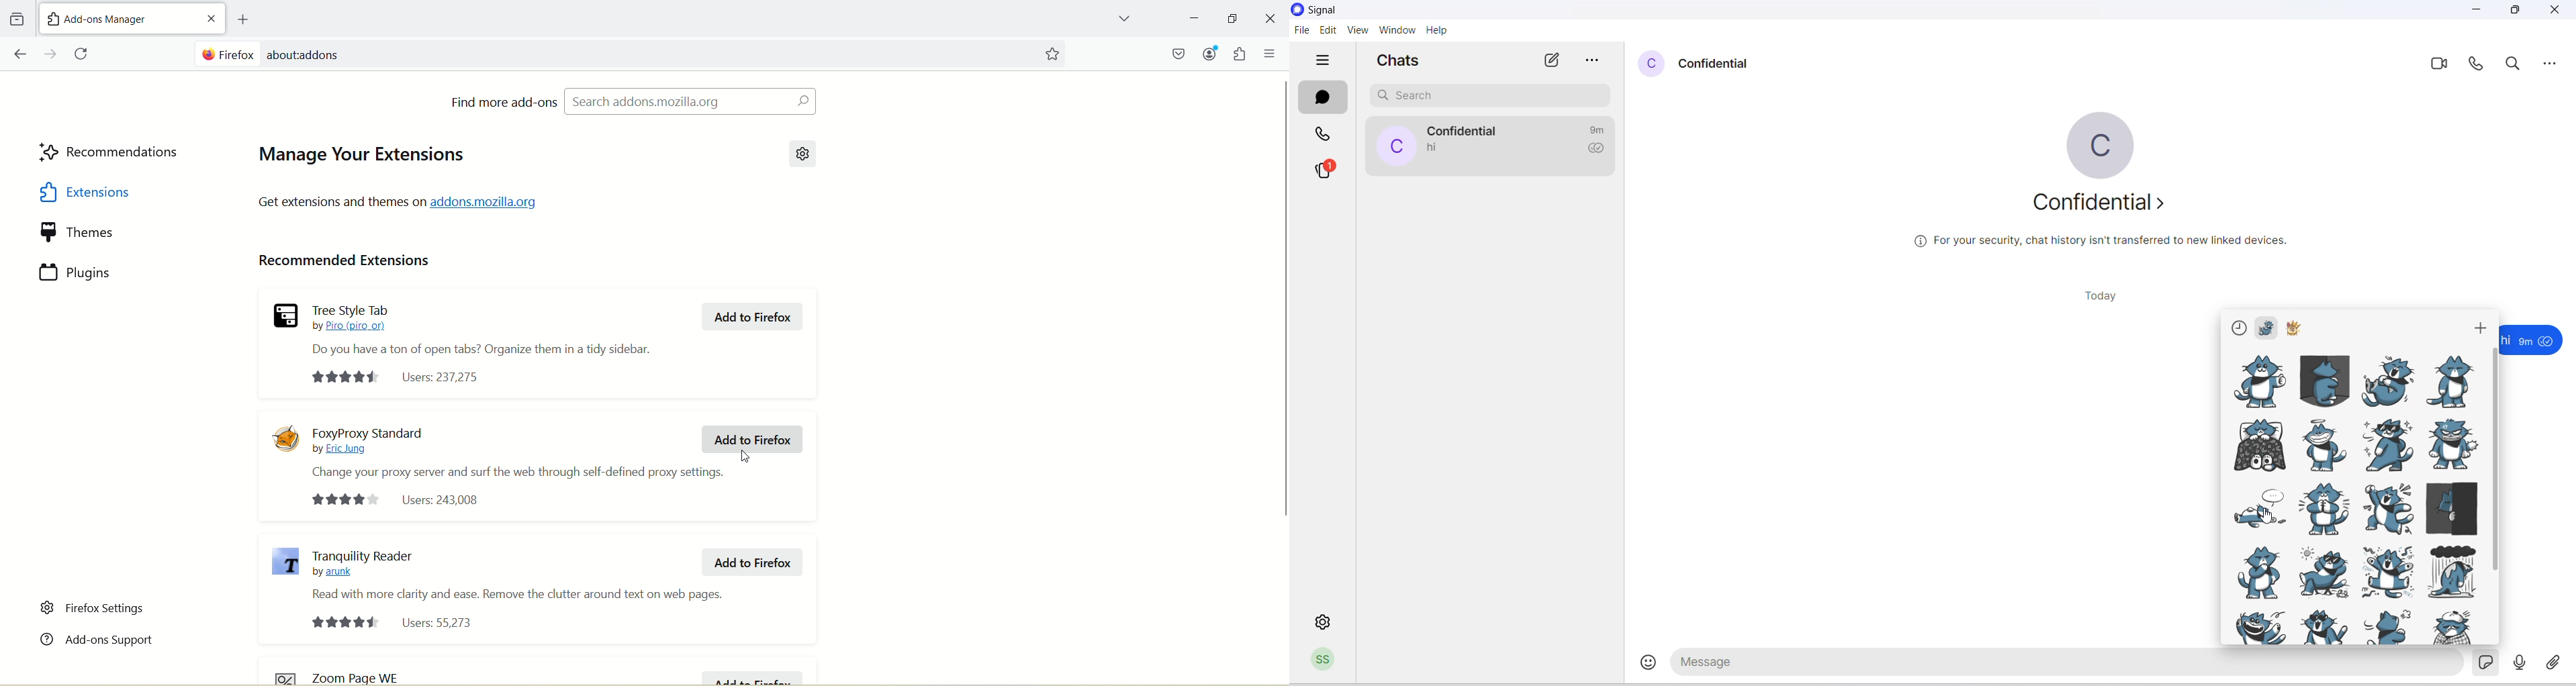  Describe the element at coordinates (52, 54) in the screenshot. I see `Move Forwards` at that location.